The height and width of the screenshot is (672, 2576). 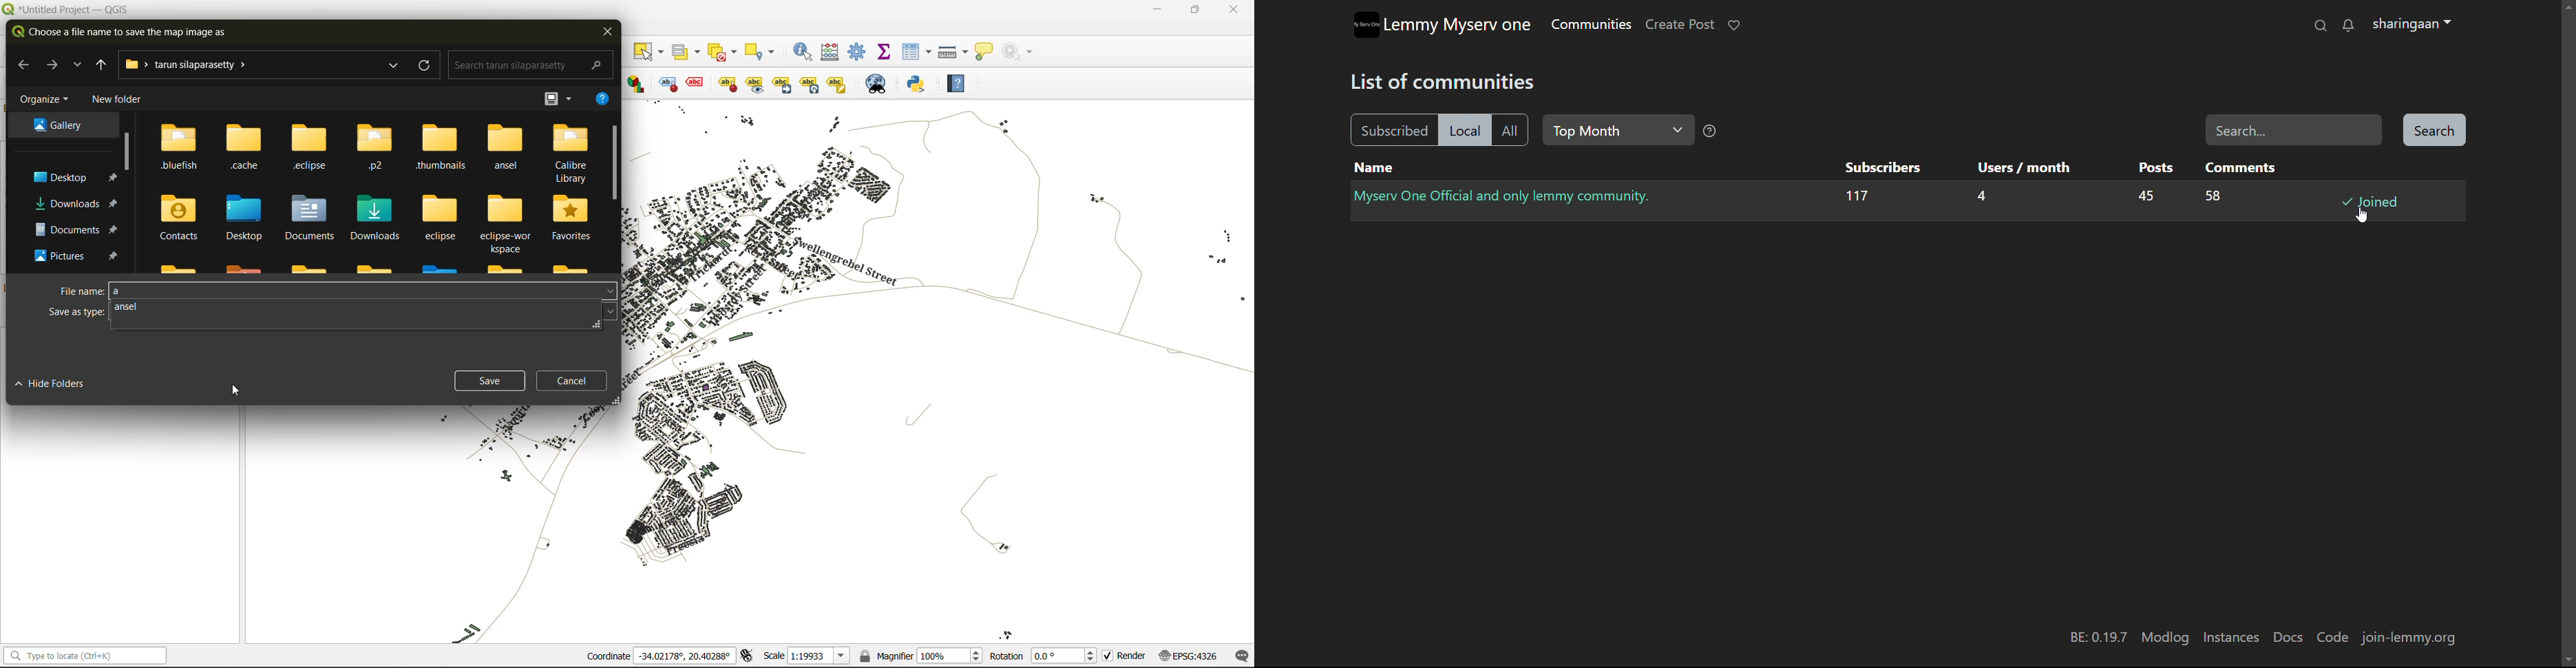 What do you see at coordinates (1392, 129) in the screenshot?
I see `subscribed` at bounding box center [1392, 129].